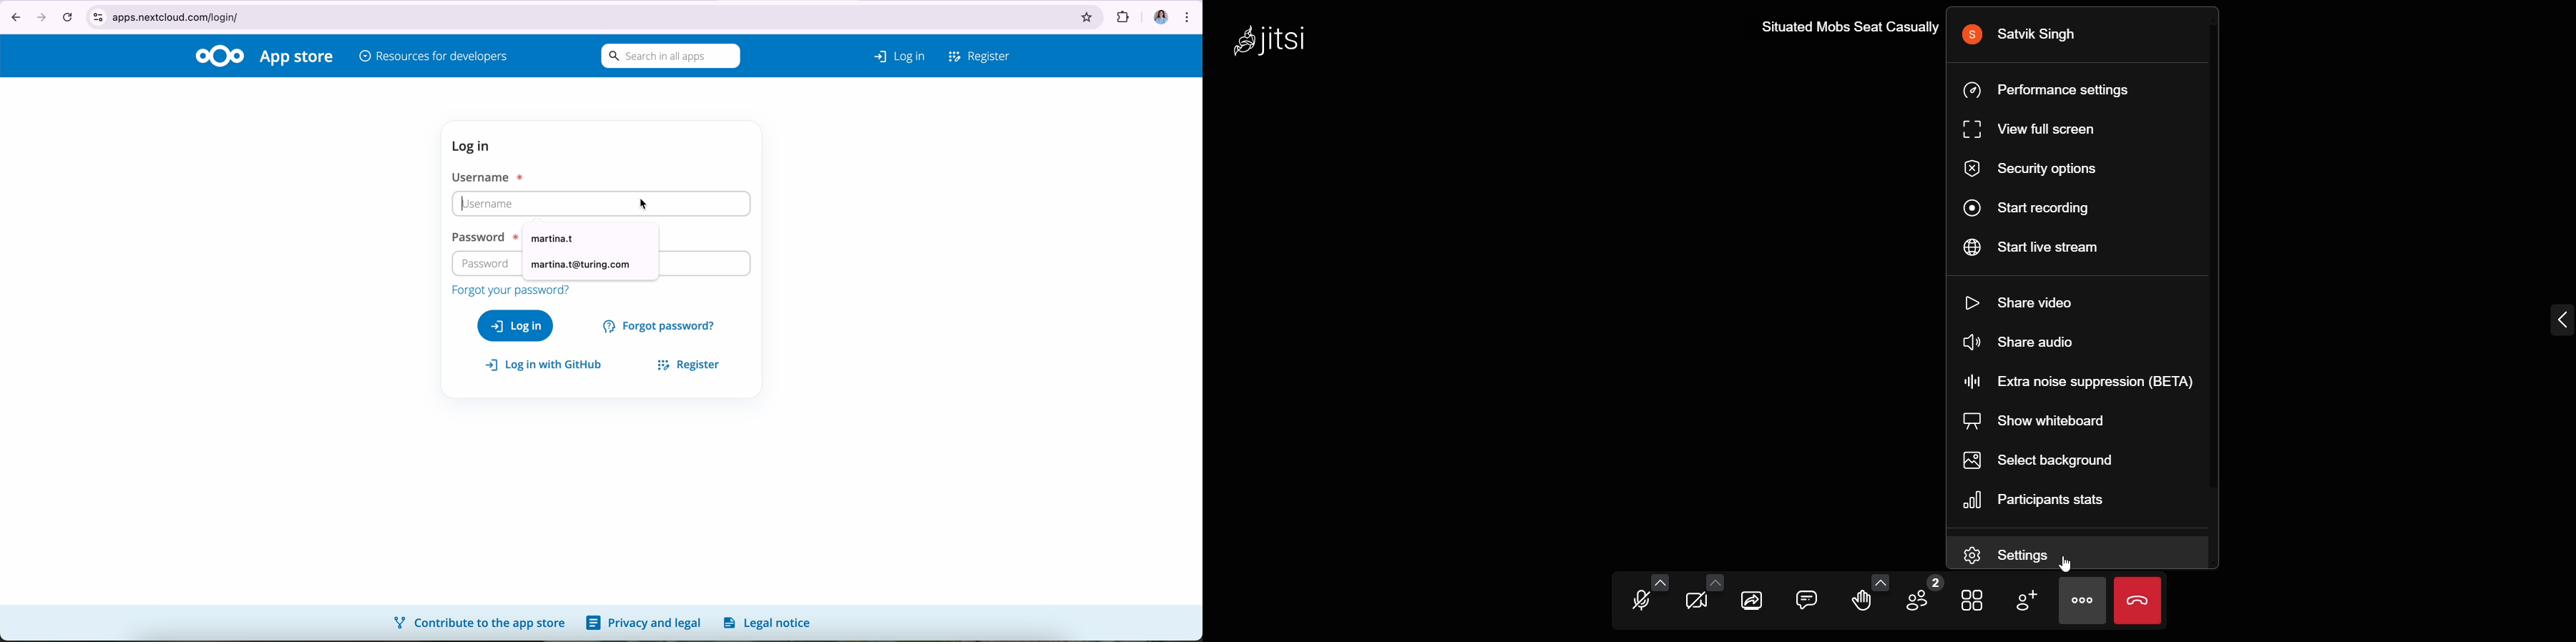 Image resolution: width=2576 pixels, height=644 pixels. What do you see at coordinates (25, 16) in the screenshot?
I see `navigate arrows` at bounding box center [25, 16].